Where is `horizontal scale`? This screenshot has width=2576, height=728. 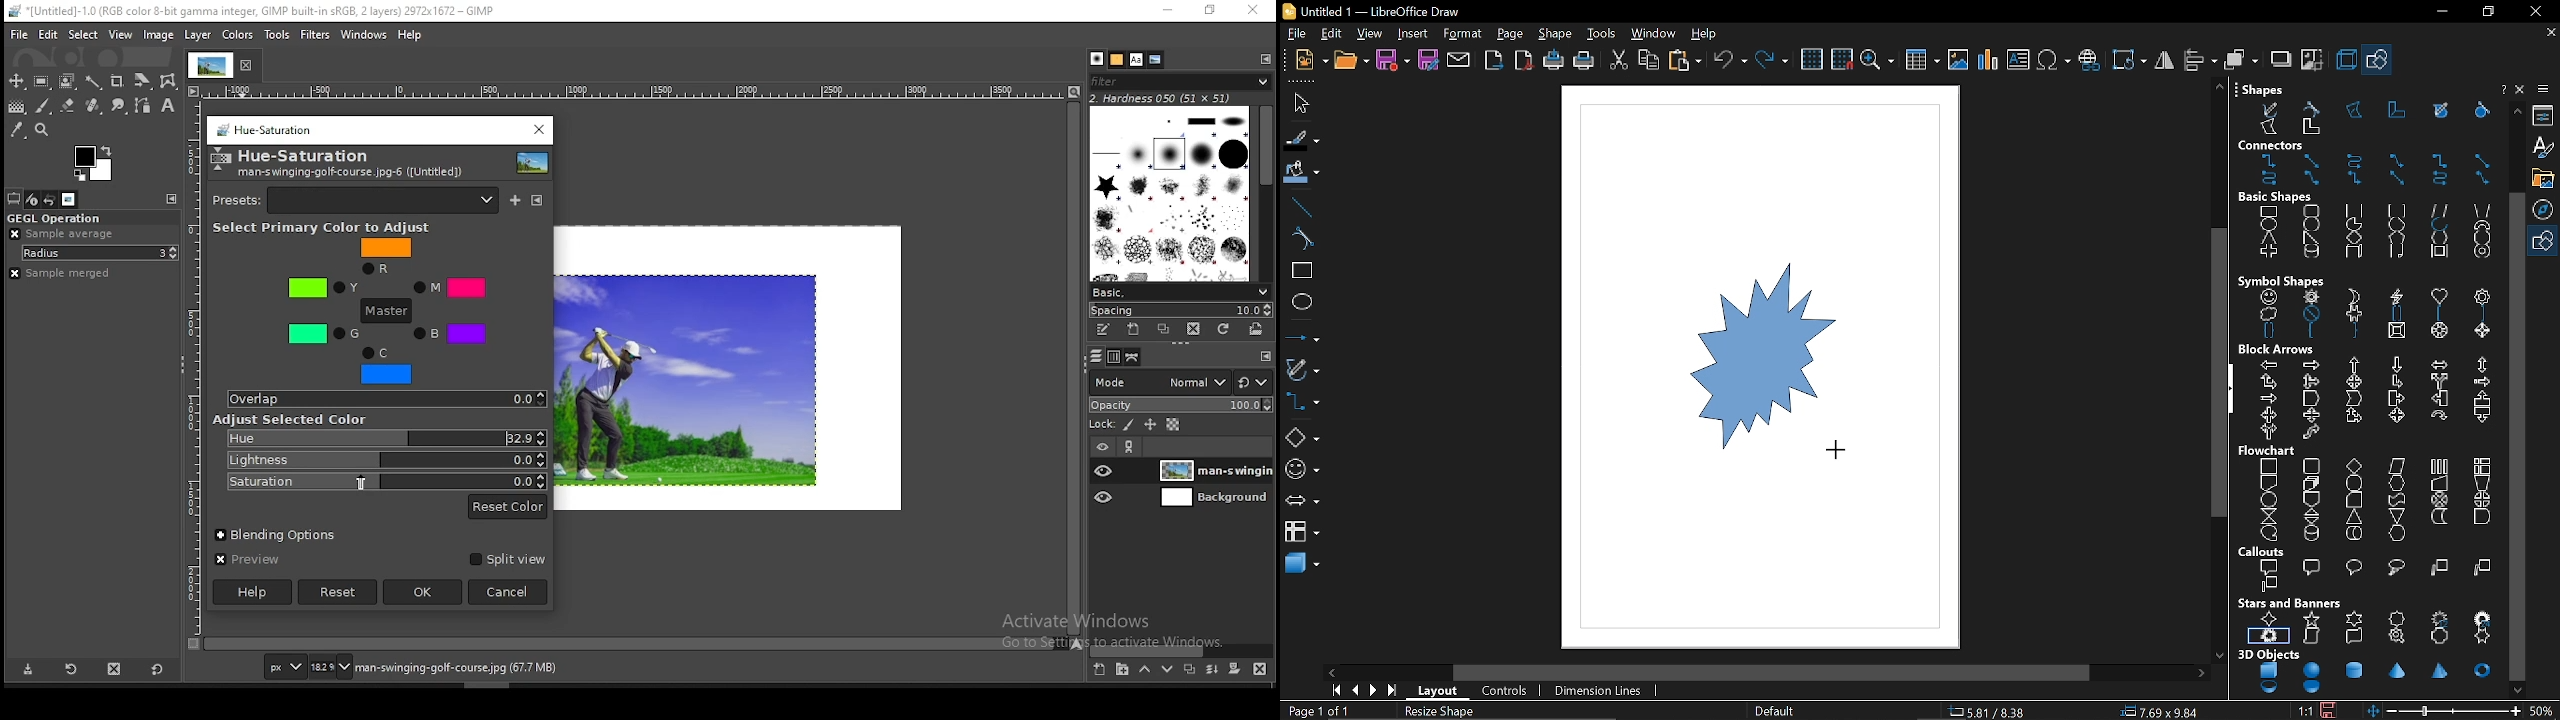 horizontal scale is located at coordinates (633, 93).